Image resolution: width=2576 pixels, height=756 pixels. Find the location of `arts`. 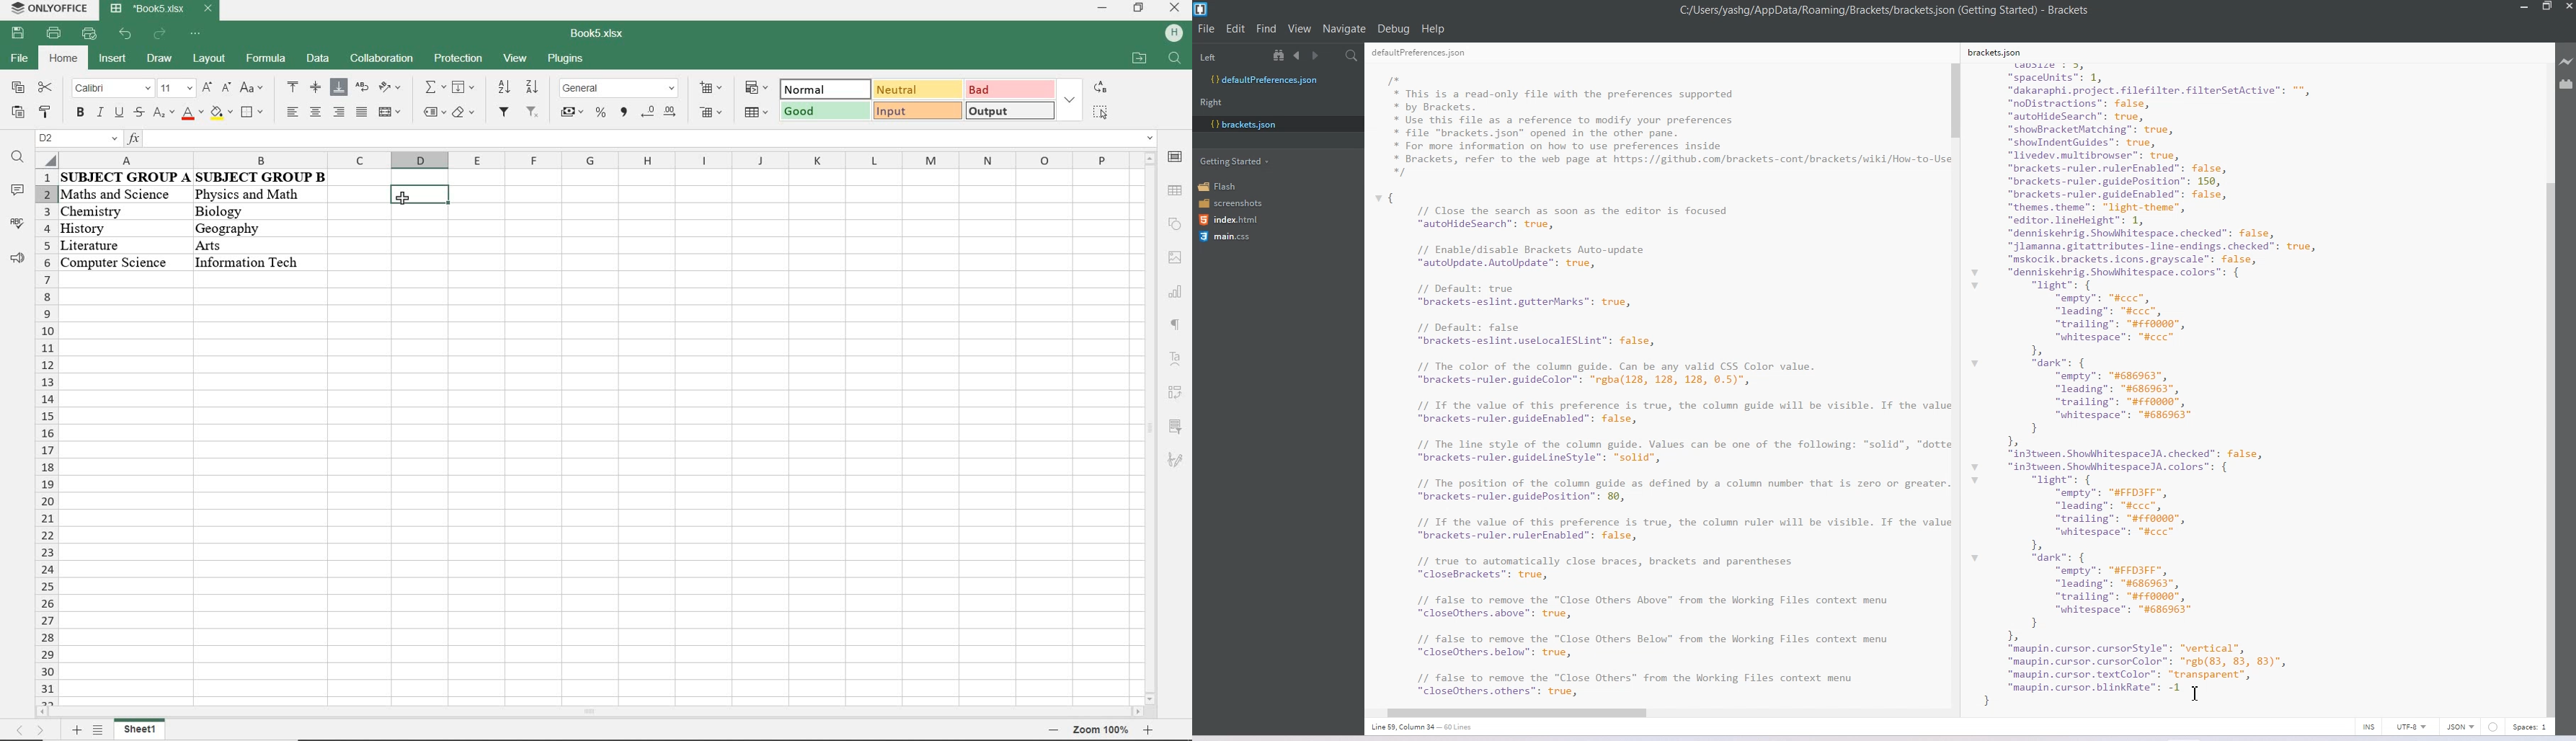

arts is located at coordinates (243, 245).